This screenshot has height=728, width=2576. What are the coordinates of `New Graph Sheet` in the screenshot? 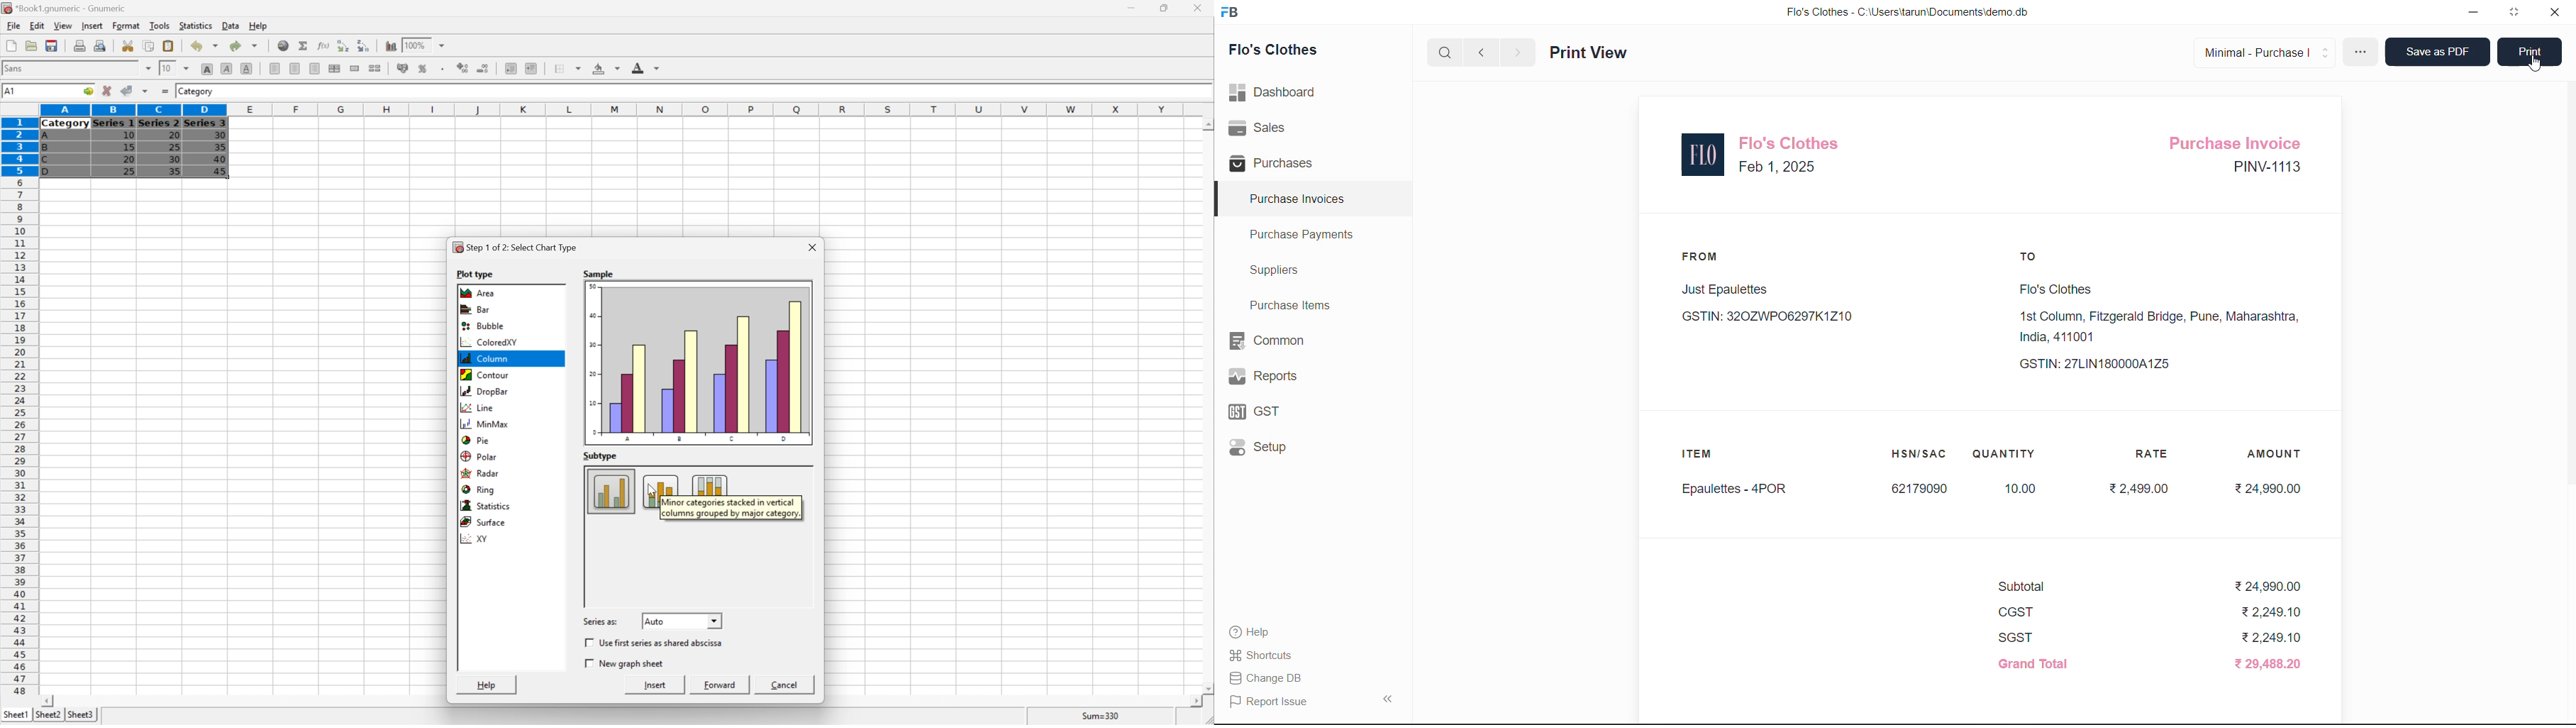 It's located at (631, 663).